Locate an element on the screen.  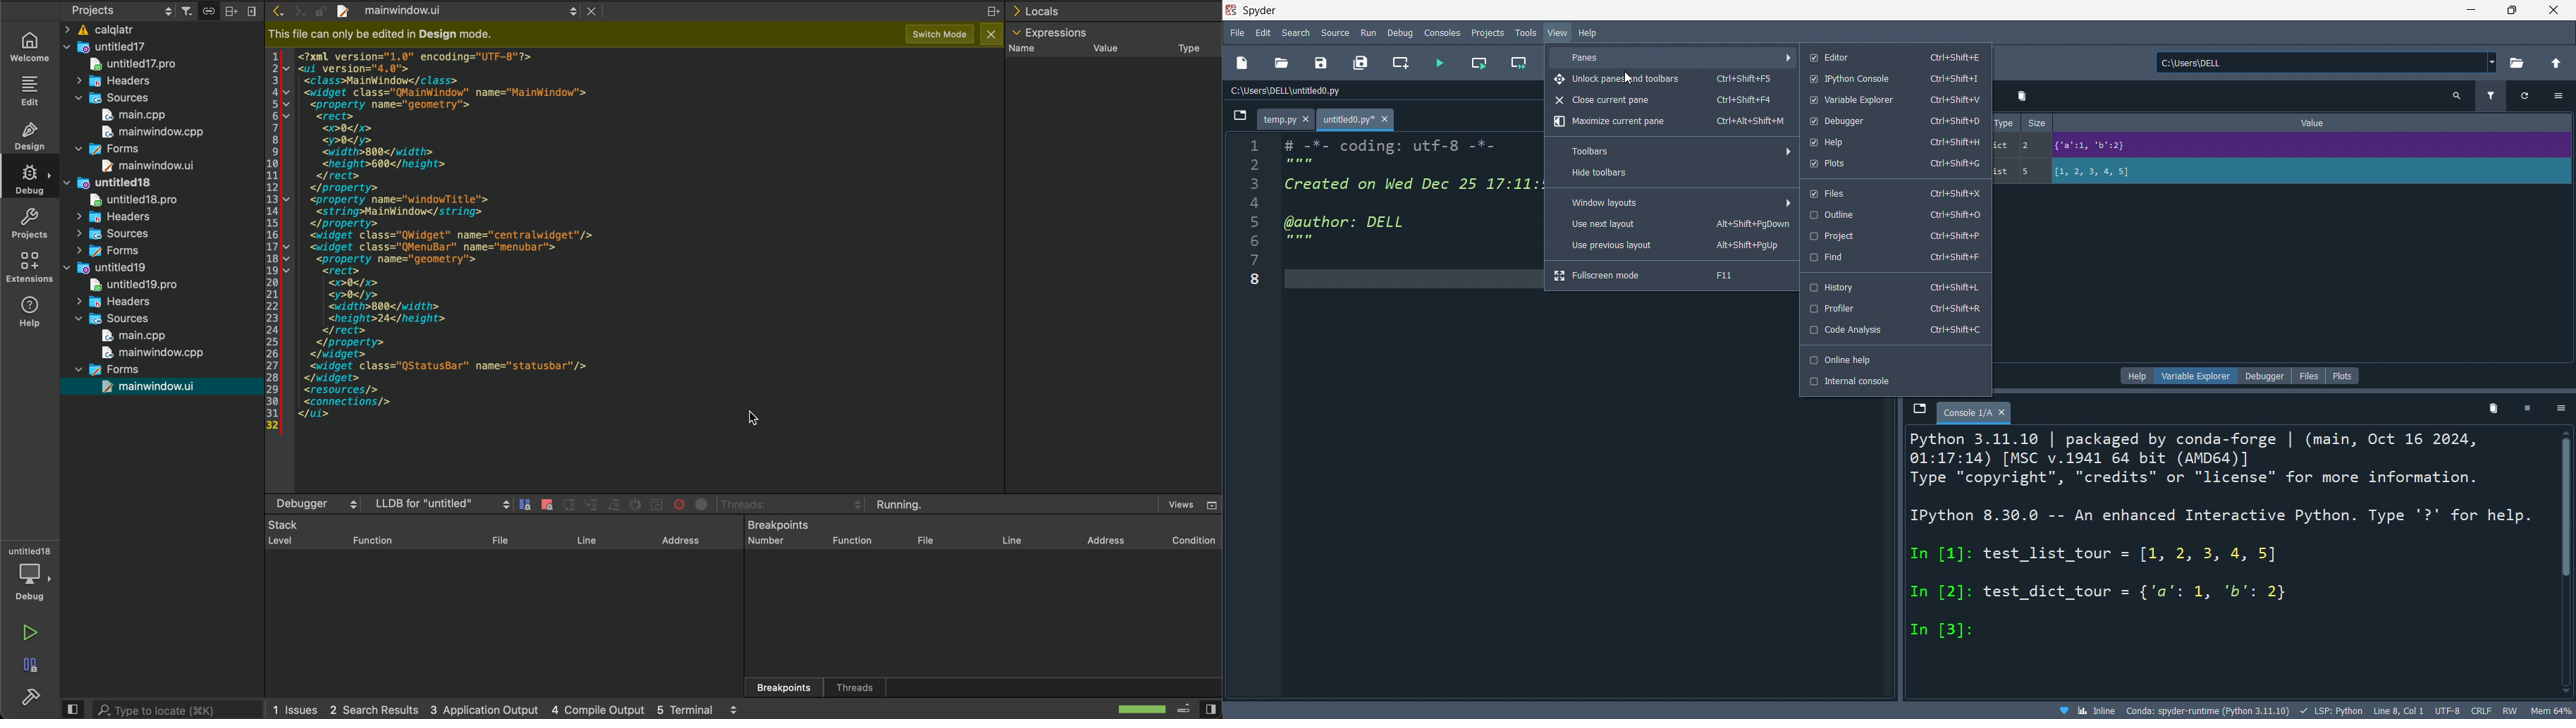
outline is located at coordinates (1894, 215).